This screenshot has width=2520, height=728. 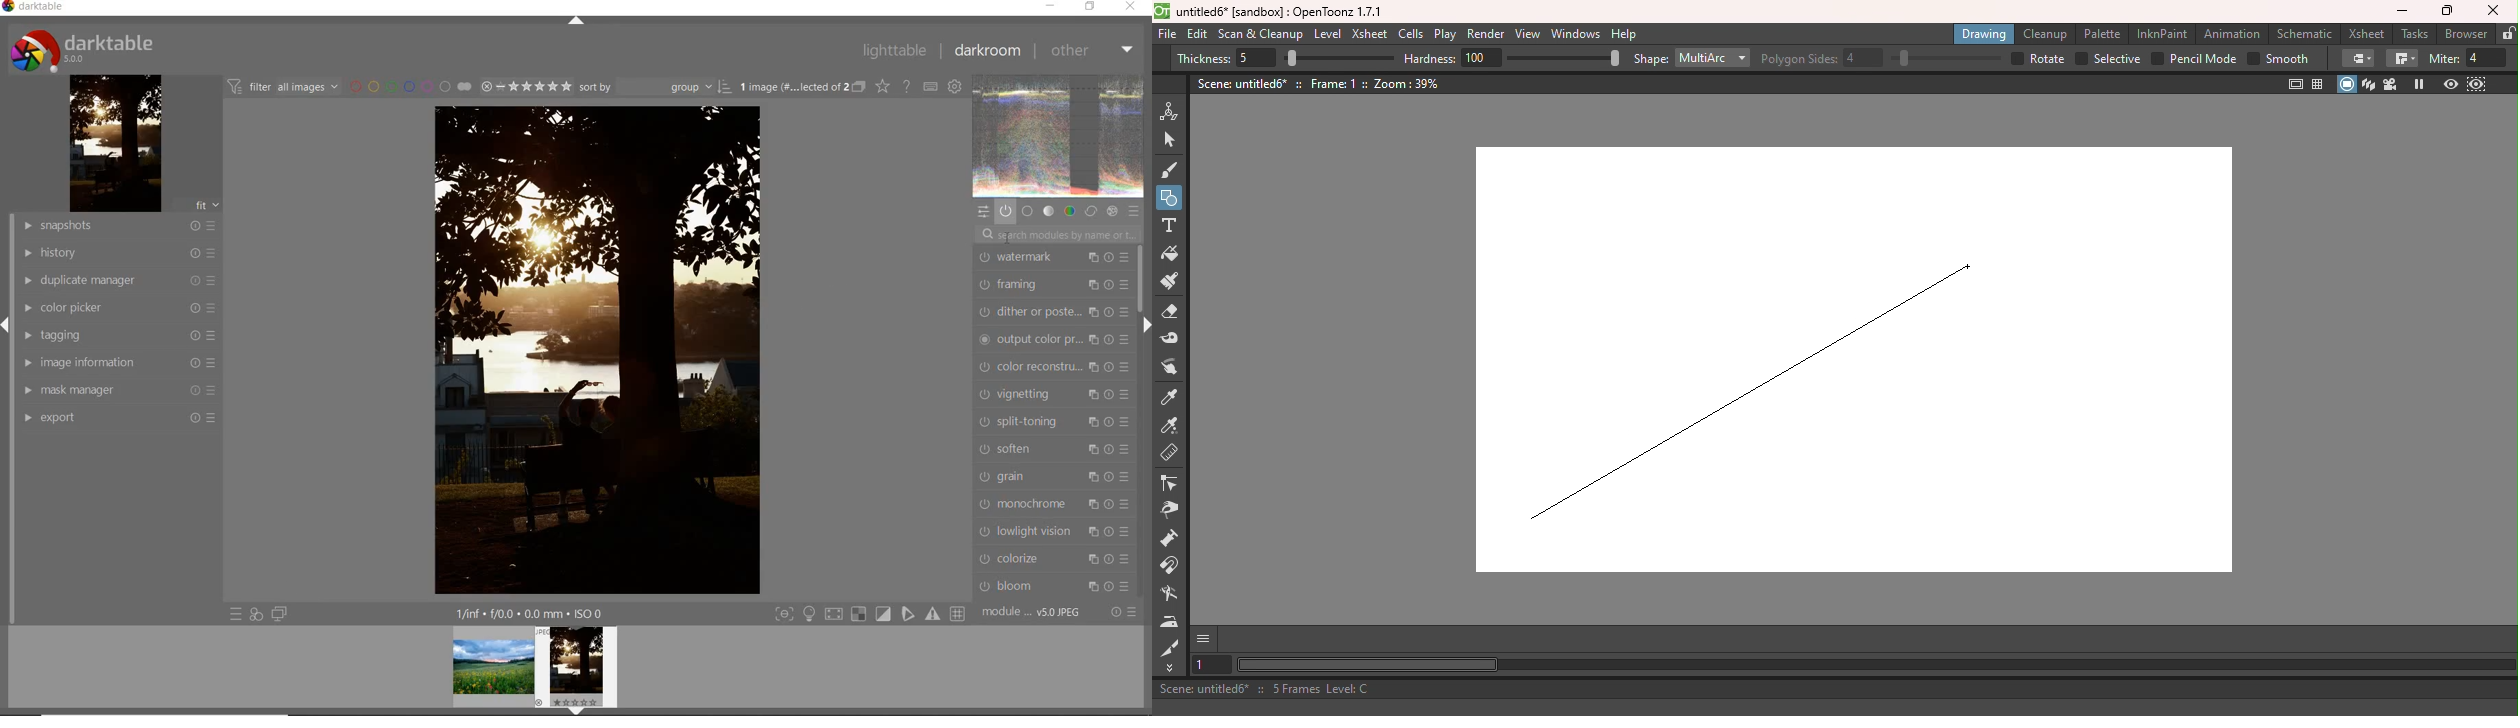 I want to click on change type of overlays, so click(x=883, y=86).